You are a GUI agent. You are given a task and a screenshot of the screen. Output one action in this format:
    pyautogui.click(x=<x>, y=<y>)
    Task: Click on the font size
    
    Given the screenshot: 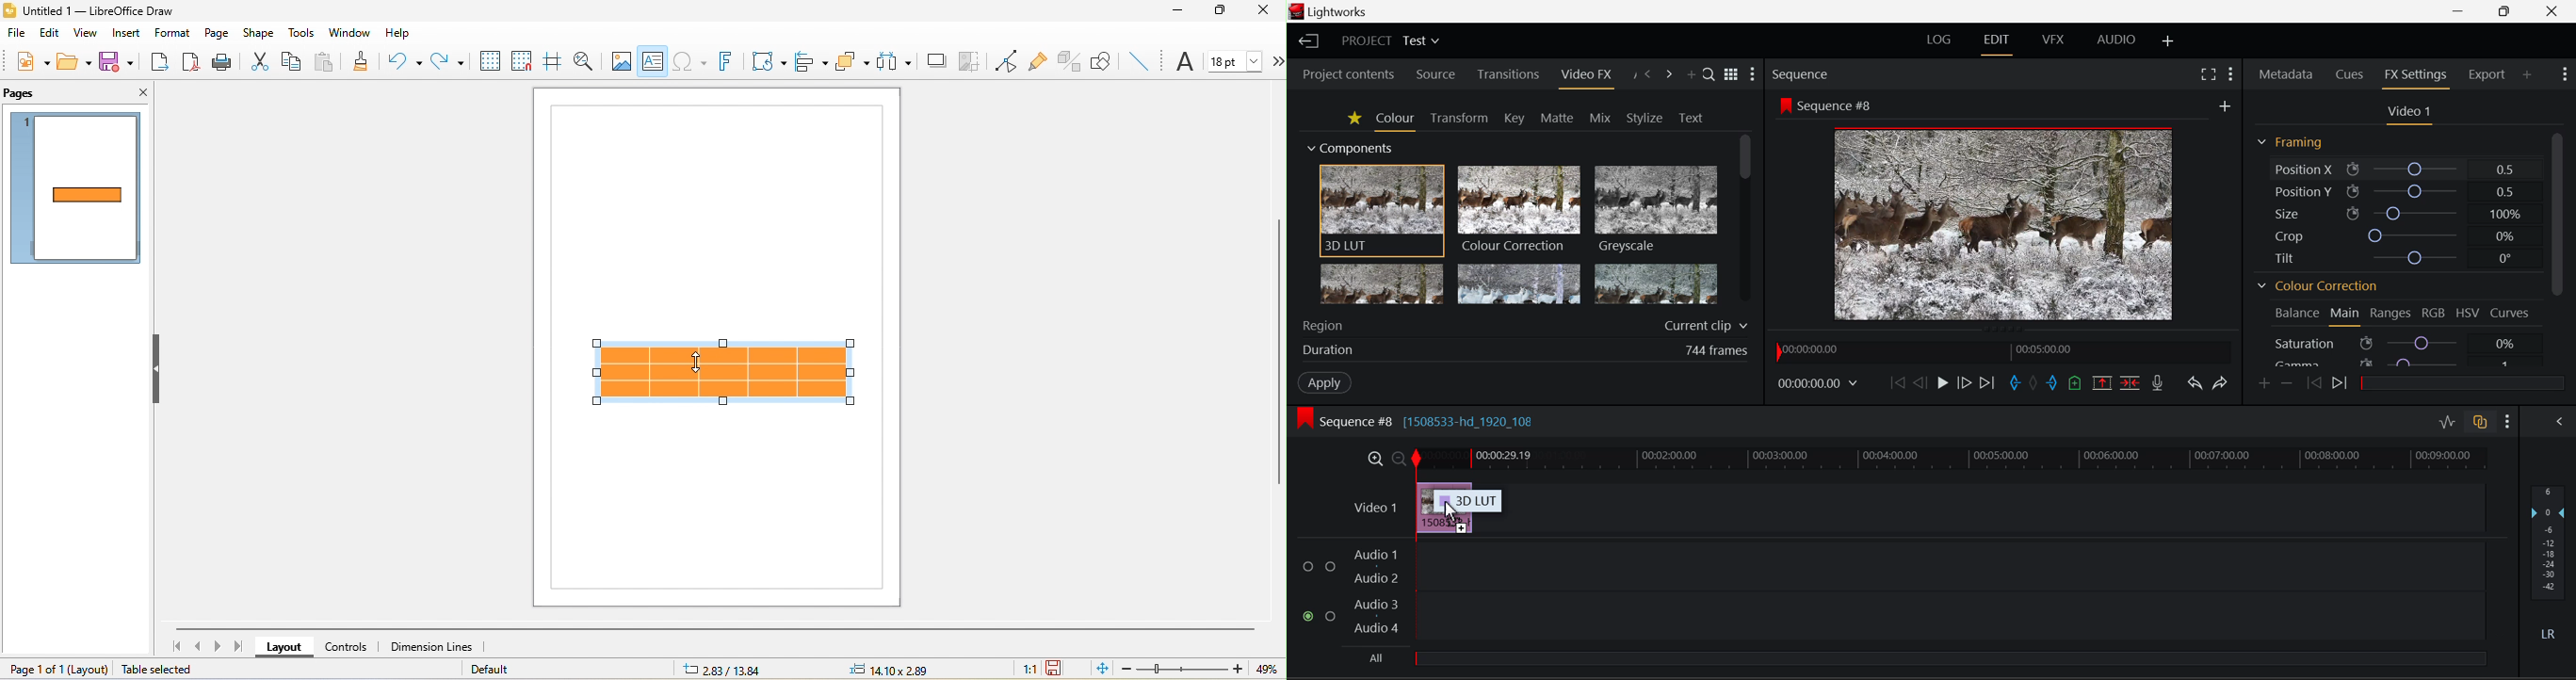 What is the action you would take?
    pyautogui.click(x=1236, y=61)
    